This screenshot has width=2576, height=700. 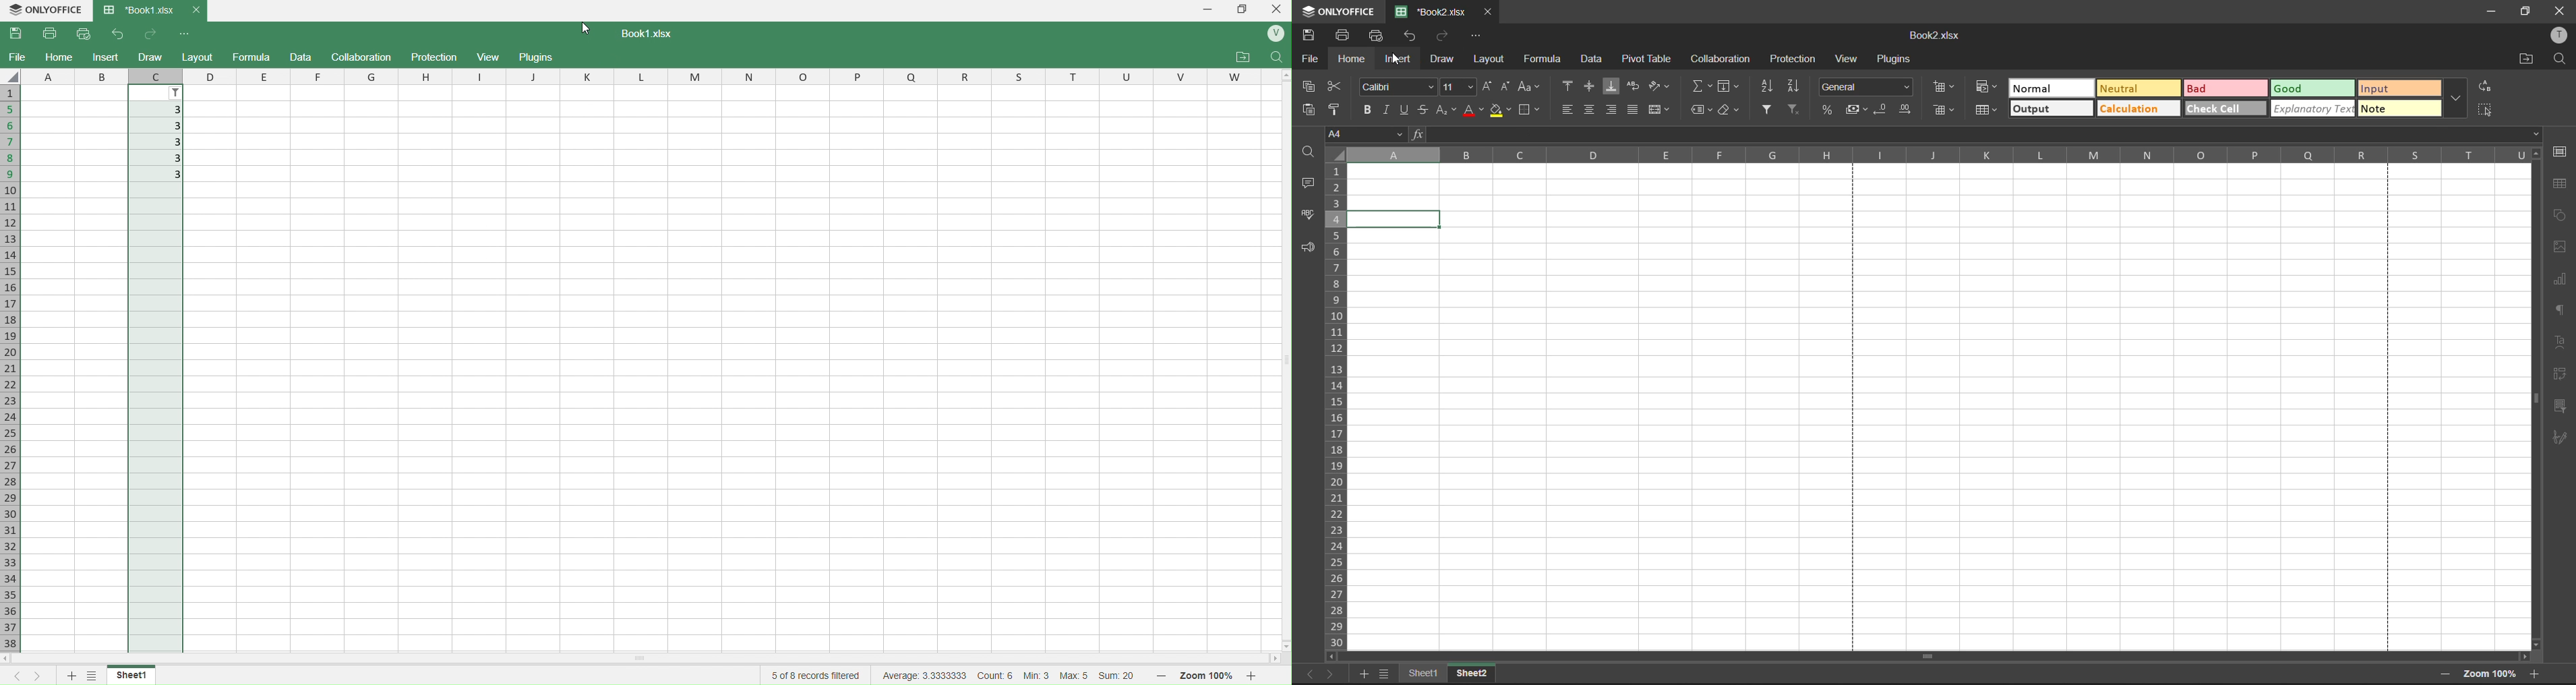 What do you see at coordinates (1633, 87) in the screenshot?
I see `wrap text` at bounding box center [1633, 87].